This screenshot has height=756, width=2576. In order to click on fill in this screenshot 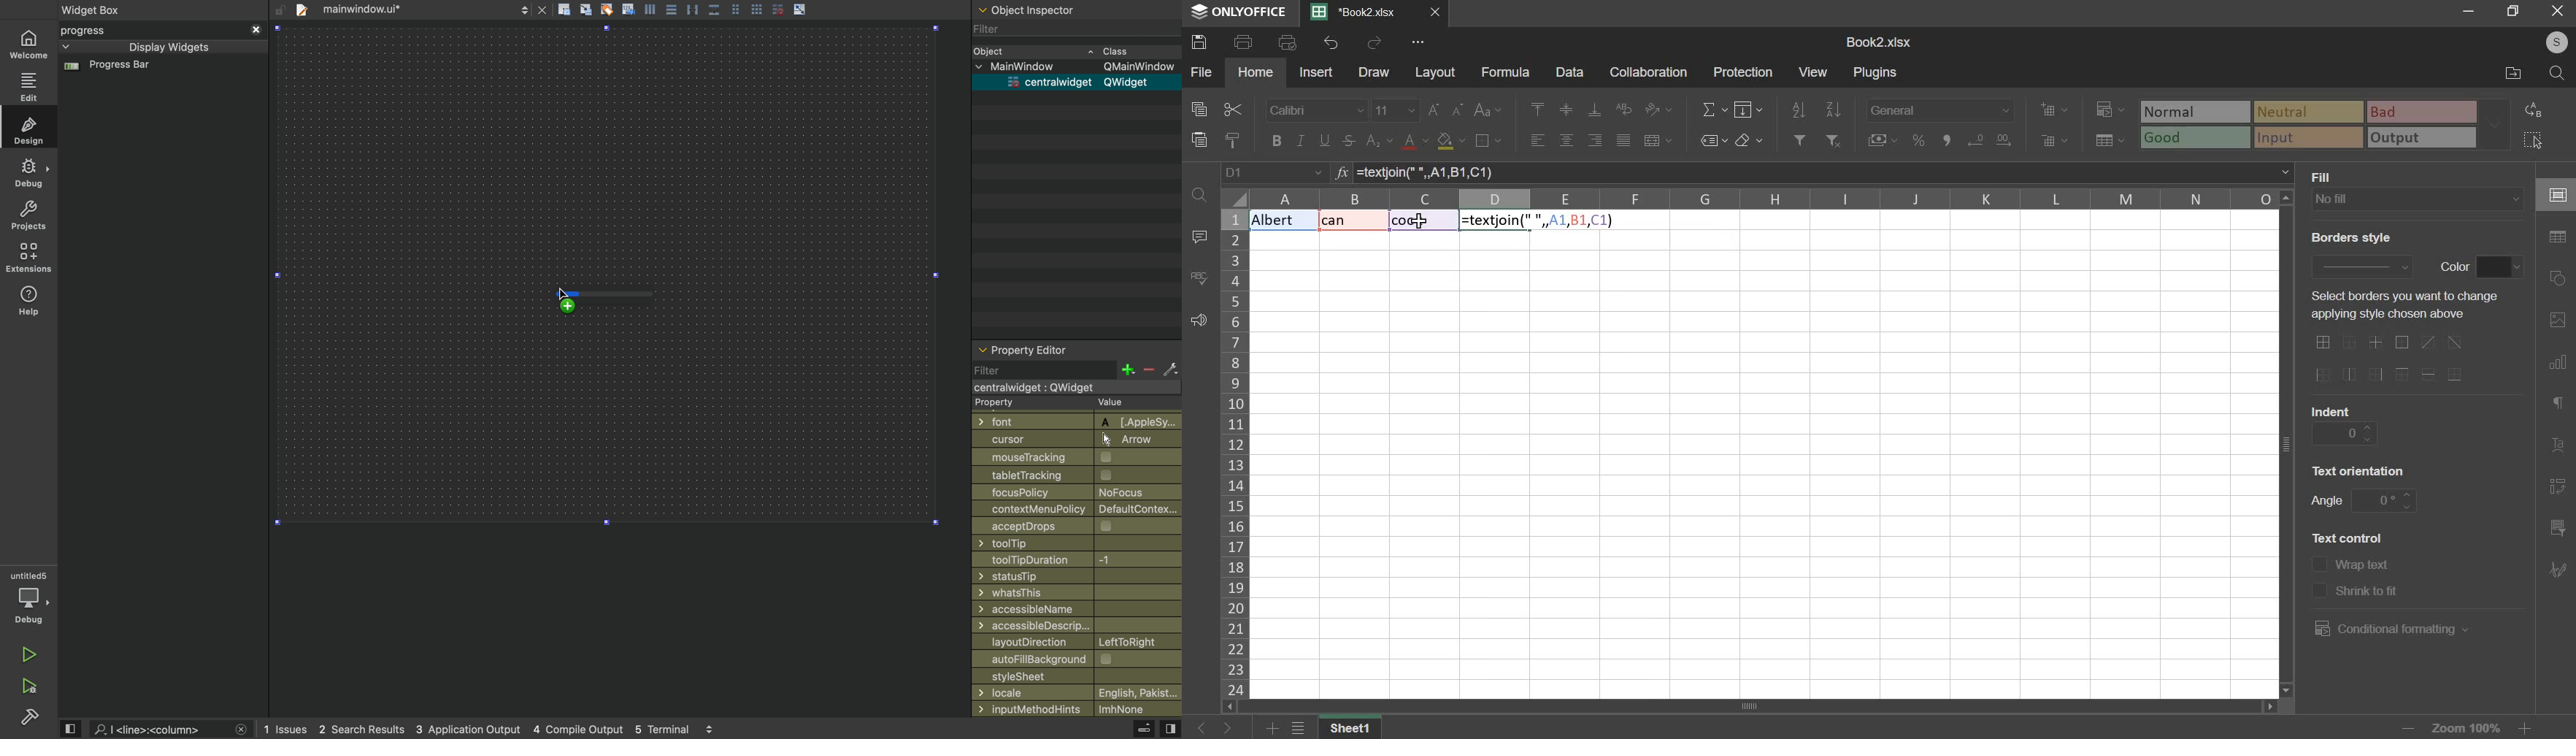, I will do `click(1750, 109)`.